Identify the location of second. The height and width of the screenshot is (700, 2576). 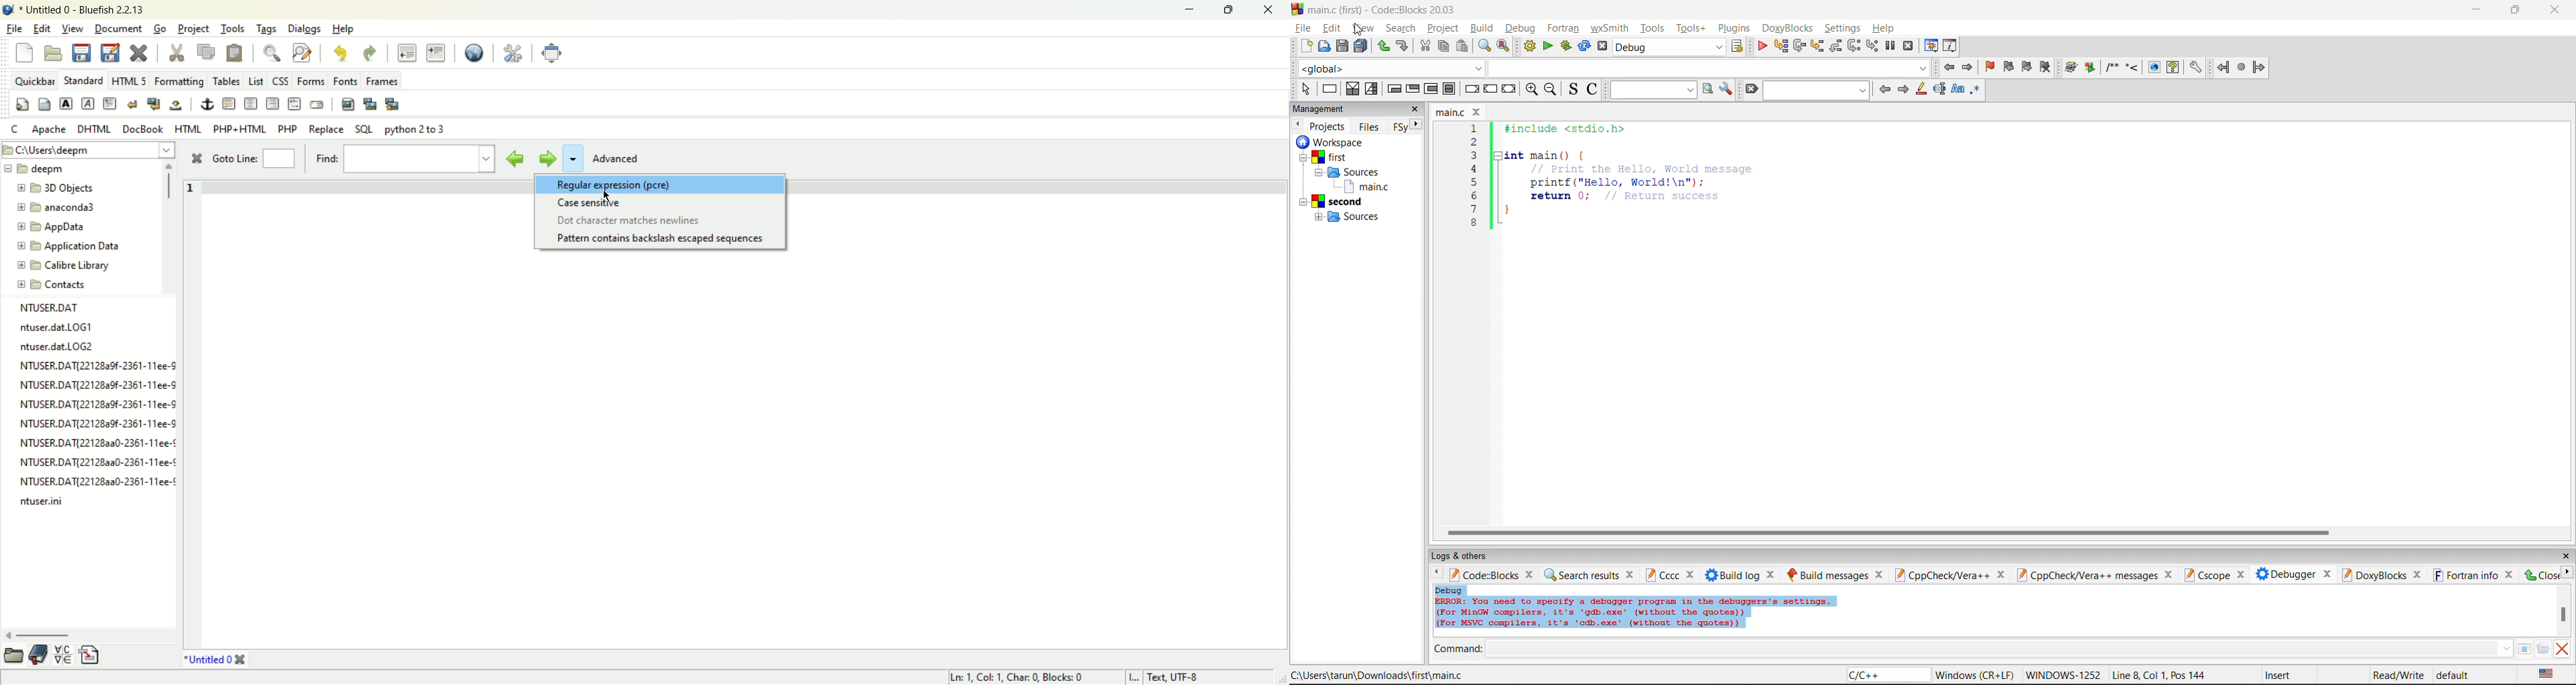
(1336, 202).